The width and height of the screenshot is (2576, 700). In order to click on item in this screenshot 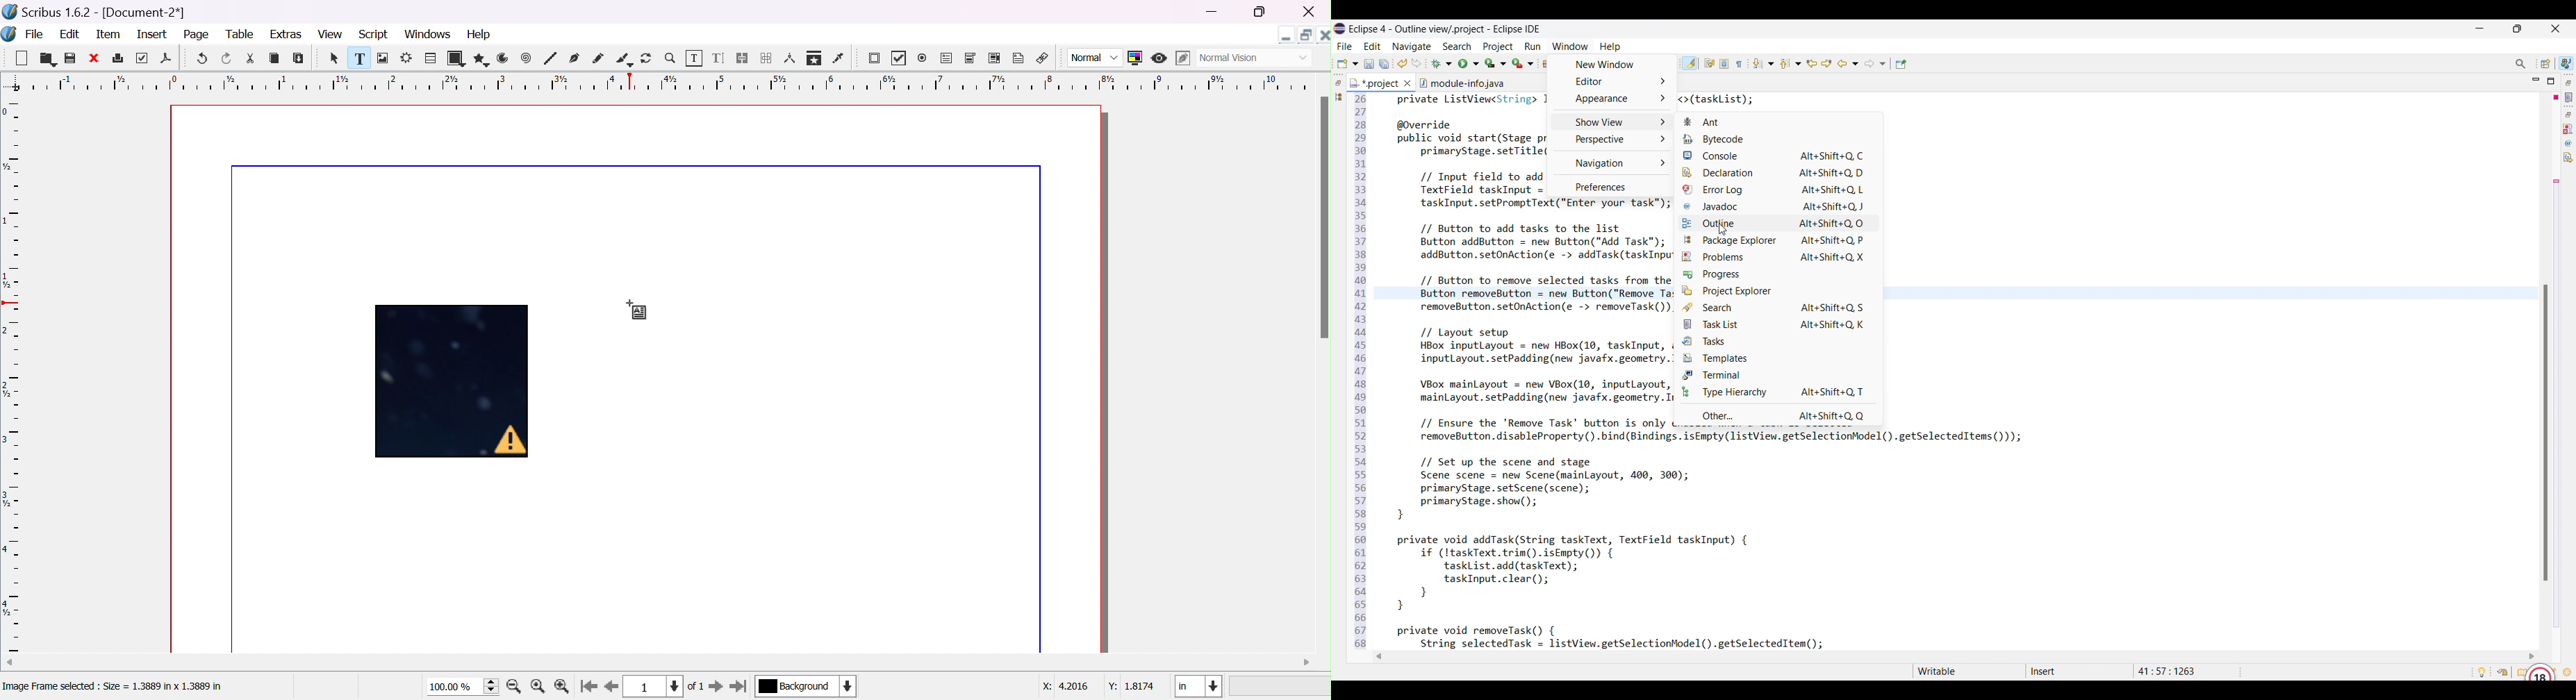, I will do `click(108, 35)`.